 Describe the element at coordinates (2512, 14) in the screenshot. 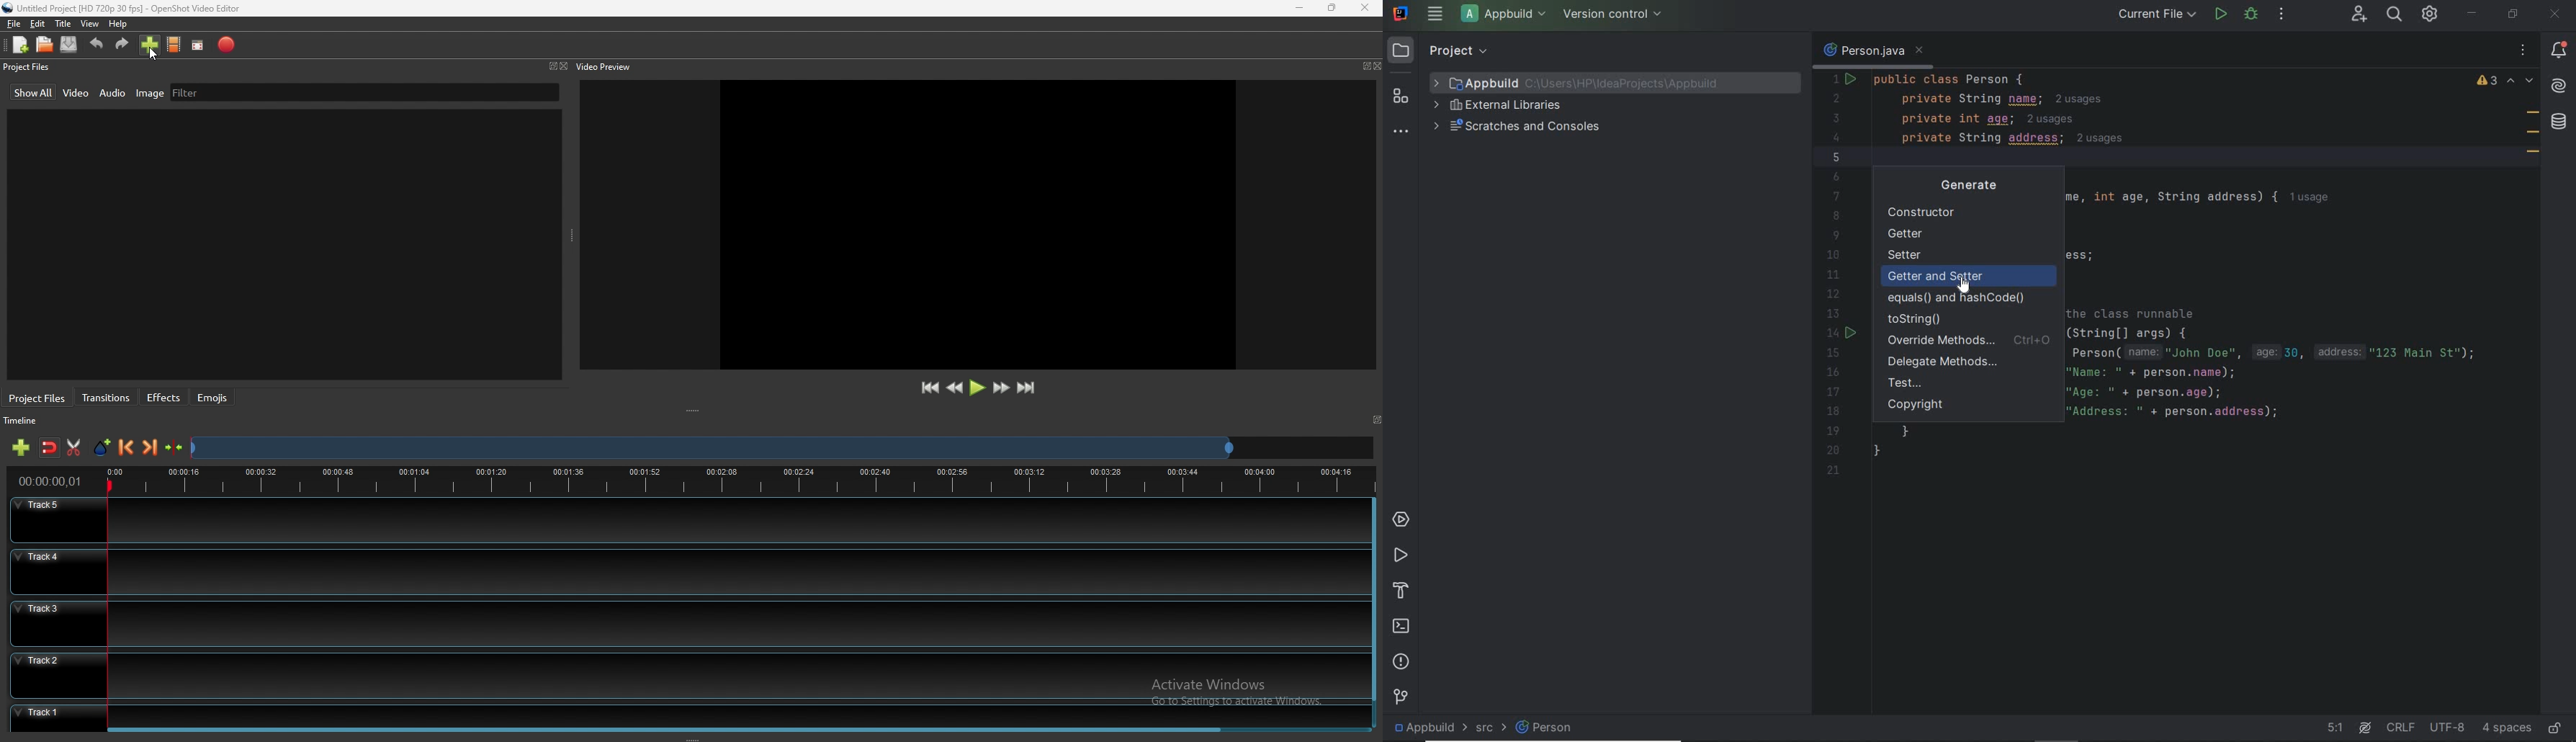

I see `restore down` at that location.